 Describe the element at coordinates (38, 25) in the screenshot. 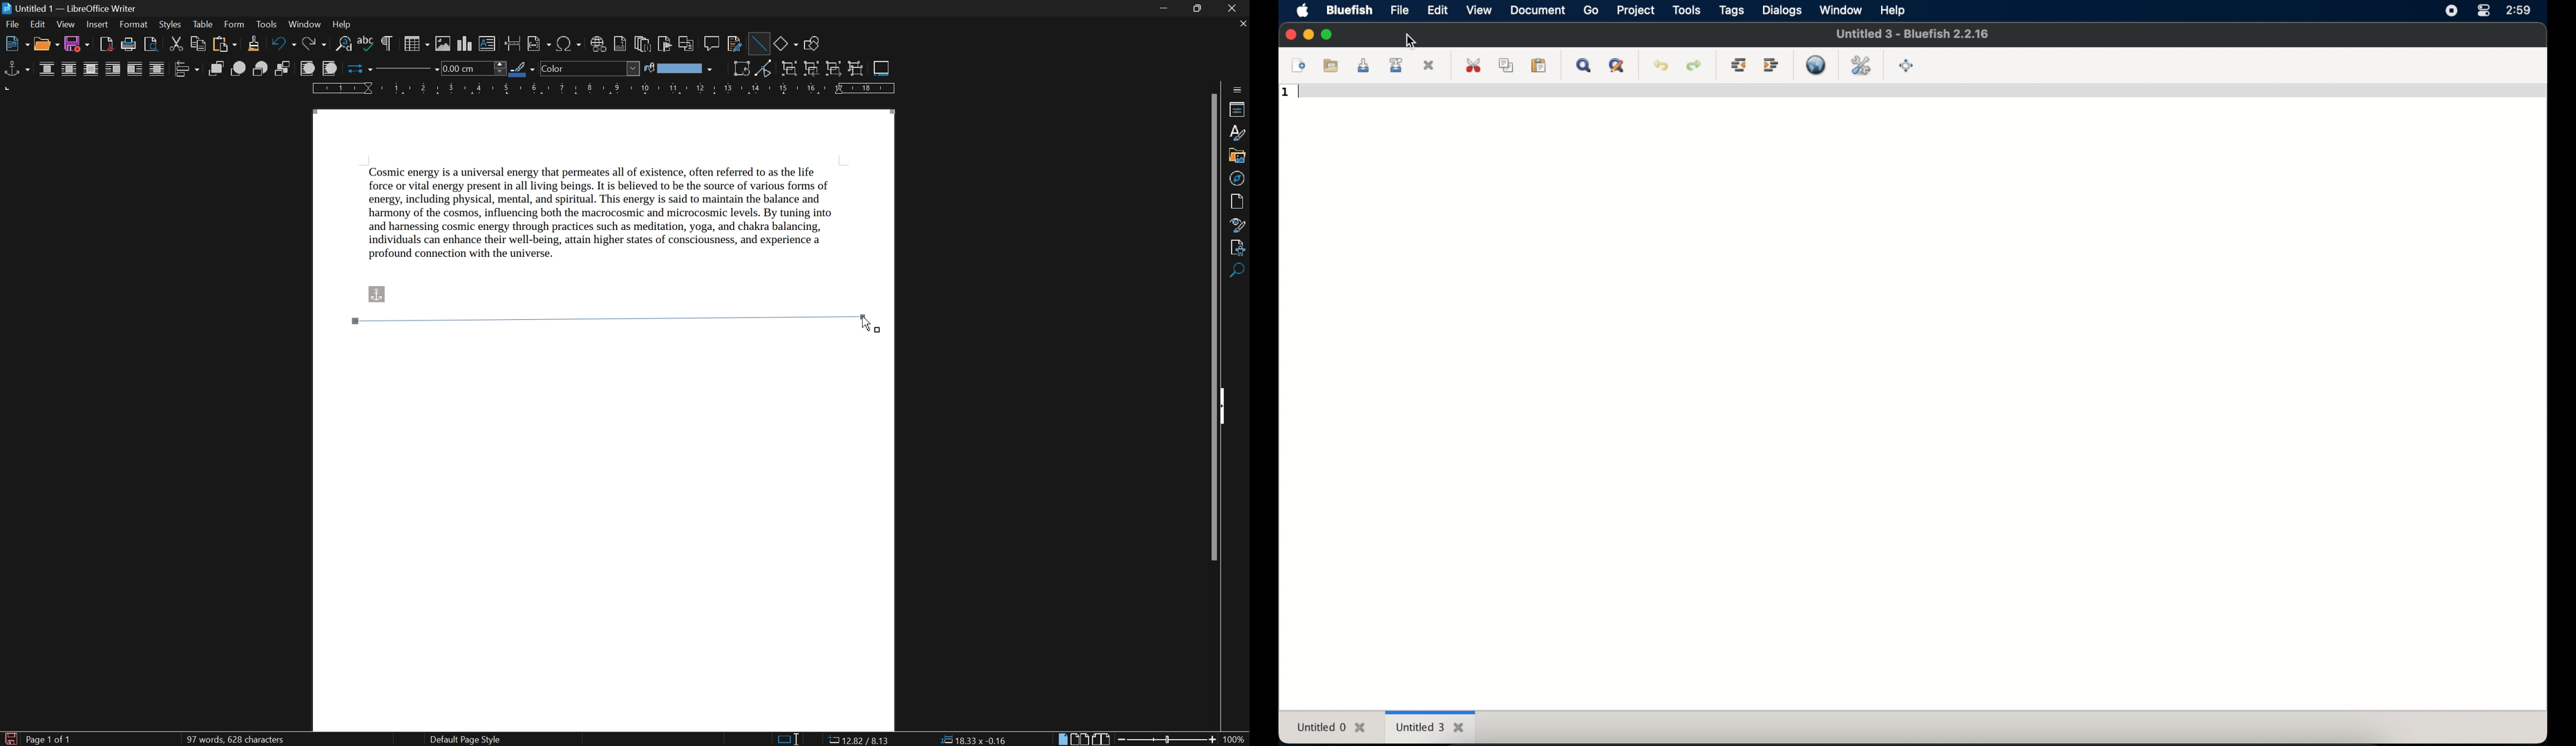

I see `edit` at that location.